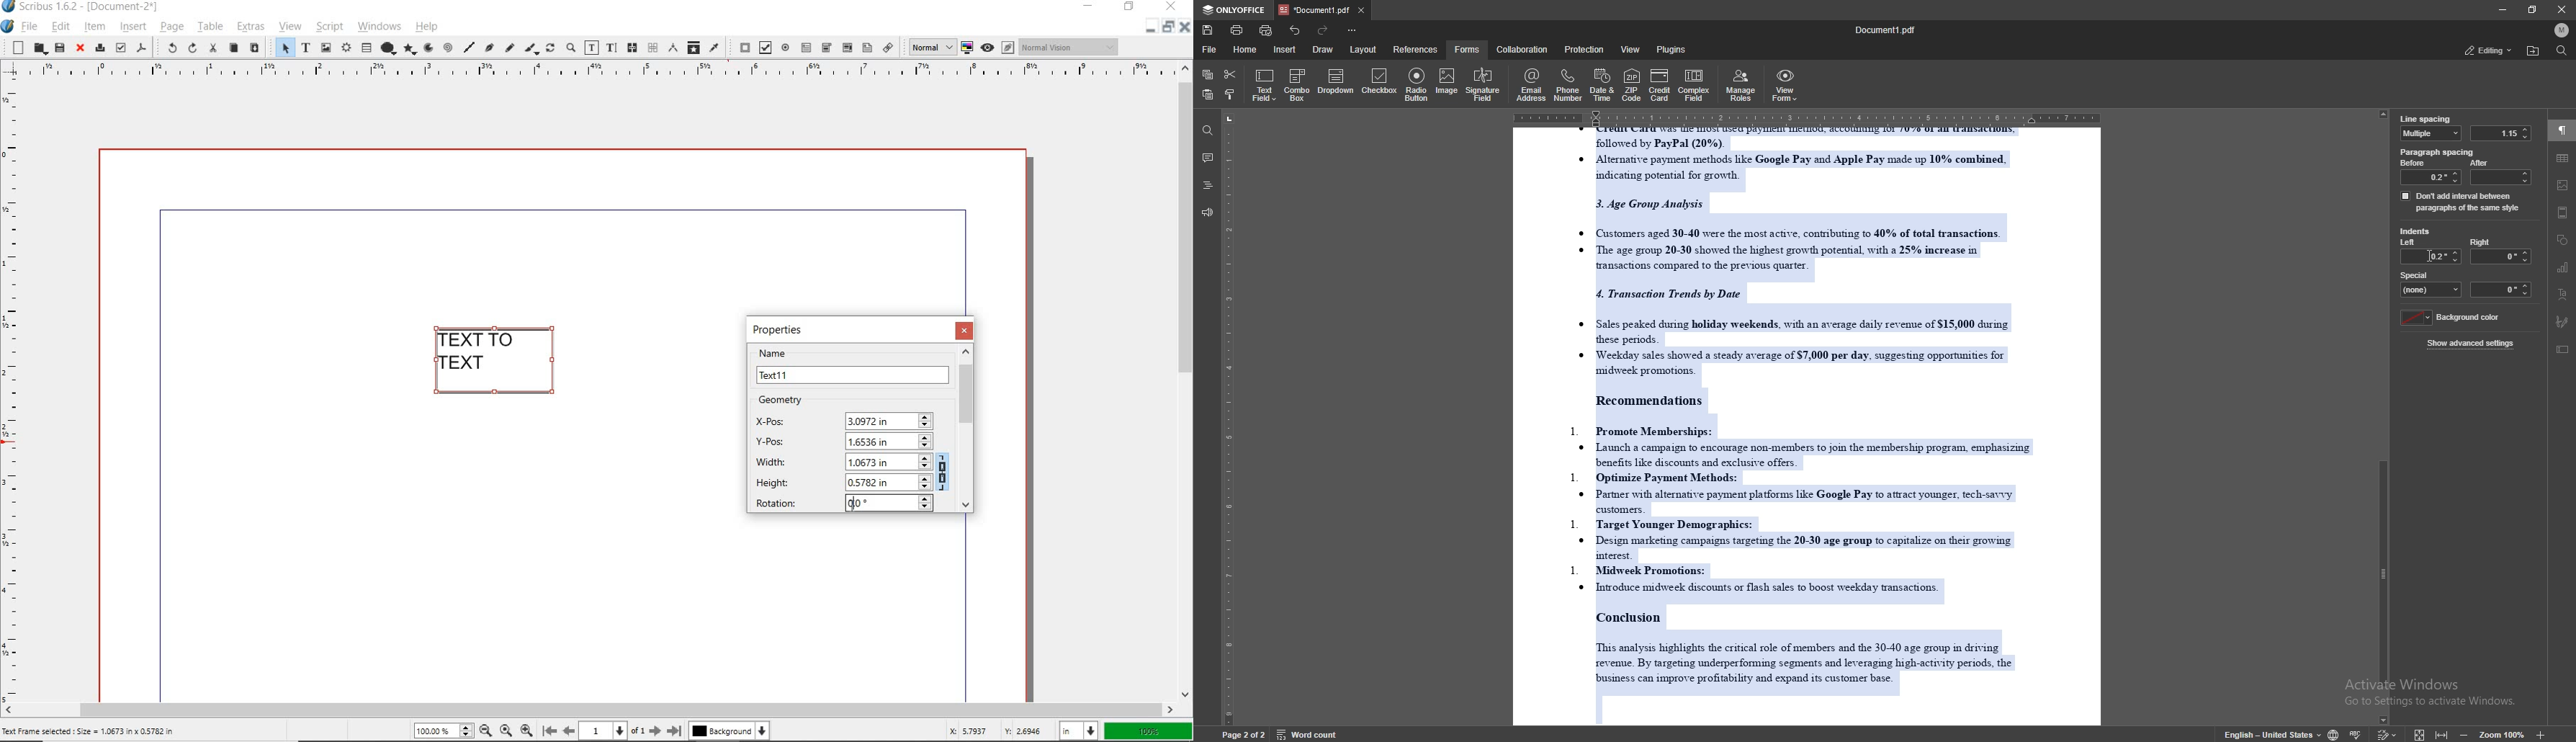  Describe the element at coordinates (2409, 243) in the screenshot. I see `left indent` at that location.